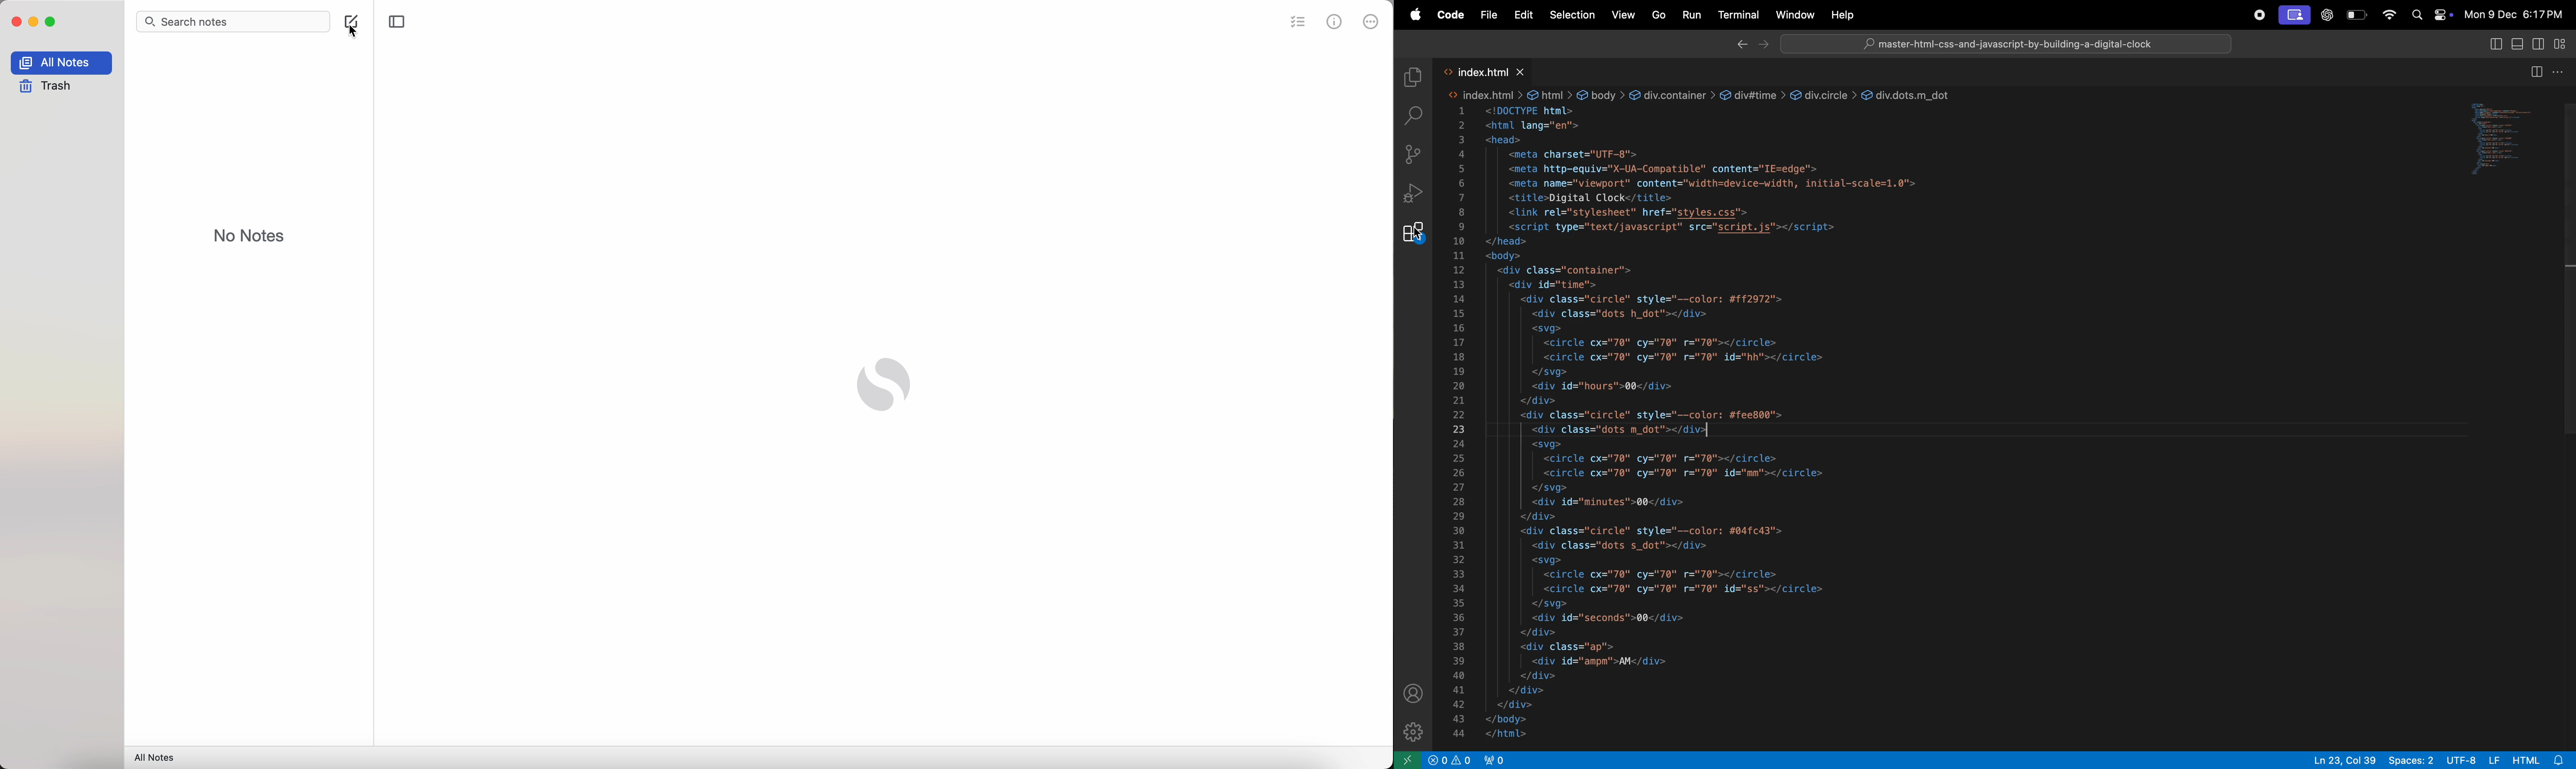  What do you see at coordinates (61, 61) in the screenshot?
I see `all notes` at bounding box center [61, 61].